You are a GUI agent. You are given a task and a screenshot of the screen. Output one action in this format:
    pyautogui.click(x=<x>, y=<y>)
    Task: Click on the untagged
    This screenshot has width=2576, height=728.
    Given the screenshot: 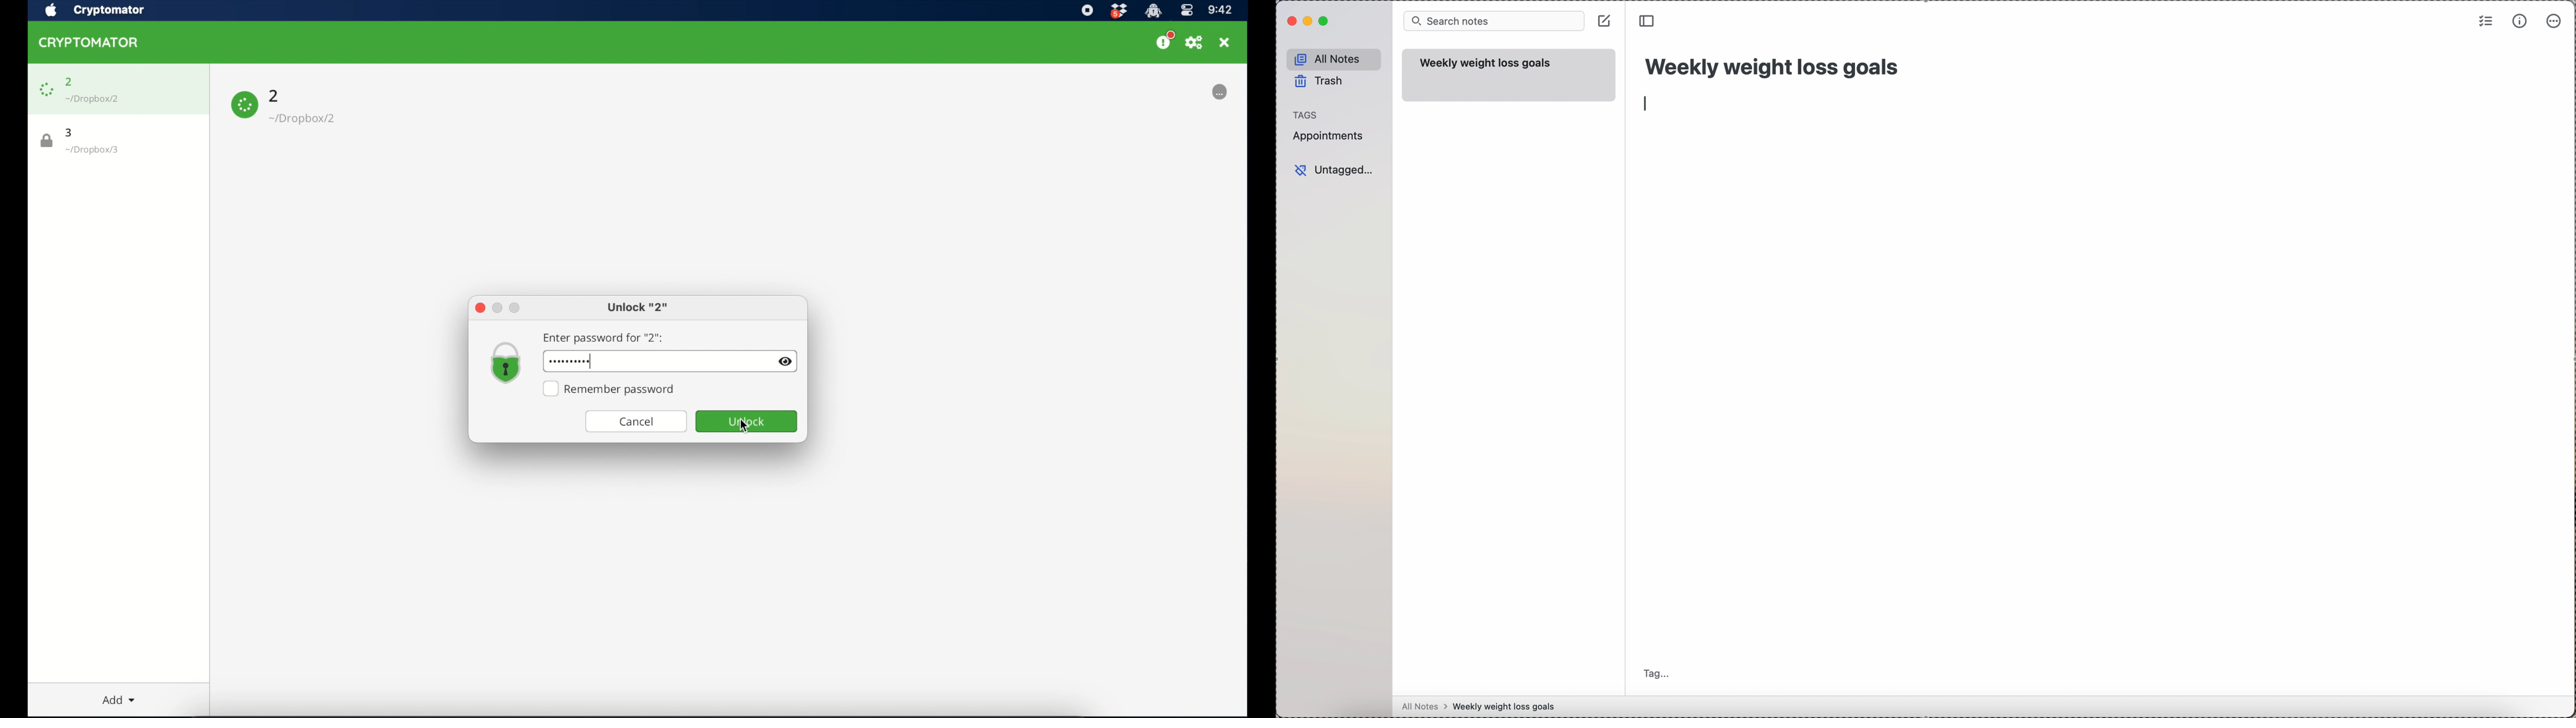 What is the action you would take?
    pyautogui.click(x=1336, y=169)
    